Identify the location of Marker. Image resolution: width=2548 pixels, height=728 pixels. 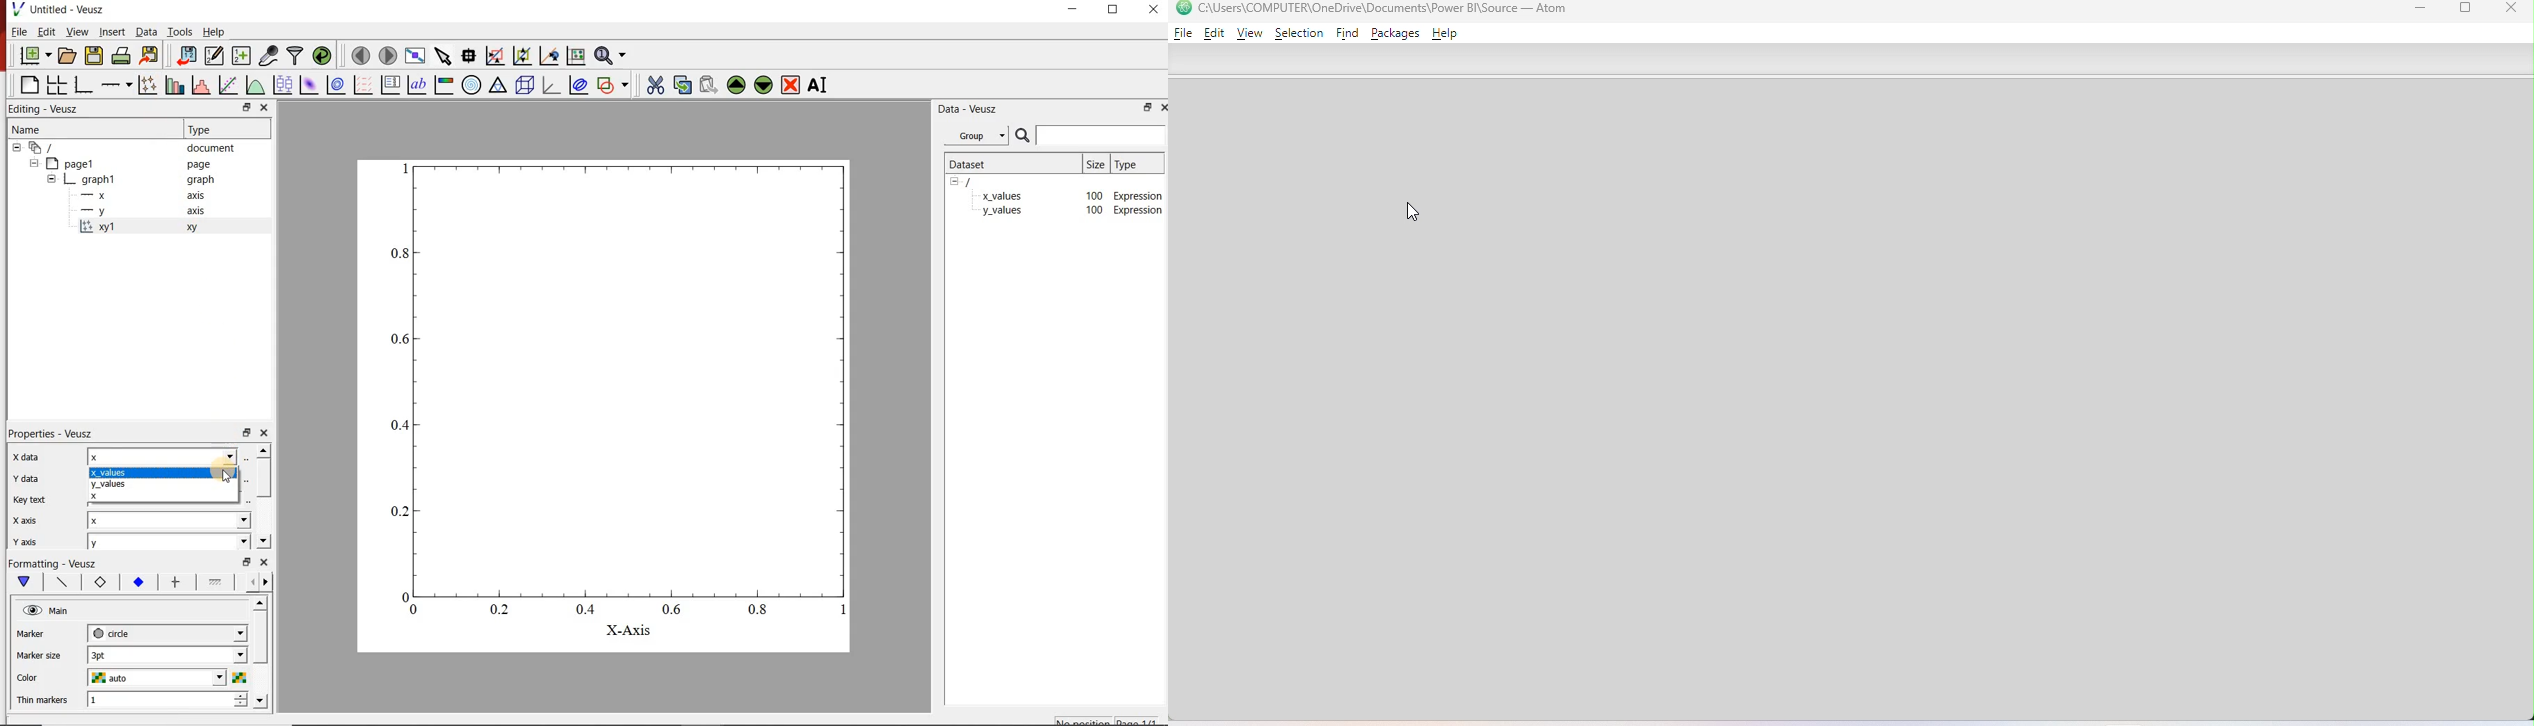
(31, 634).